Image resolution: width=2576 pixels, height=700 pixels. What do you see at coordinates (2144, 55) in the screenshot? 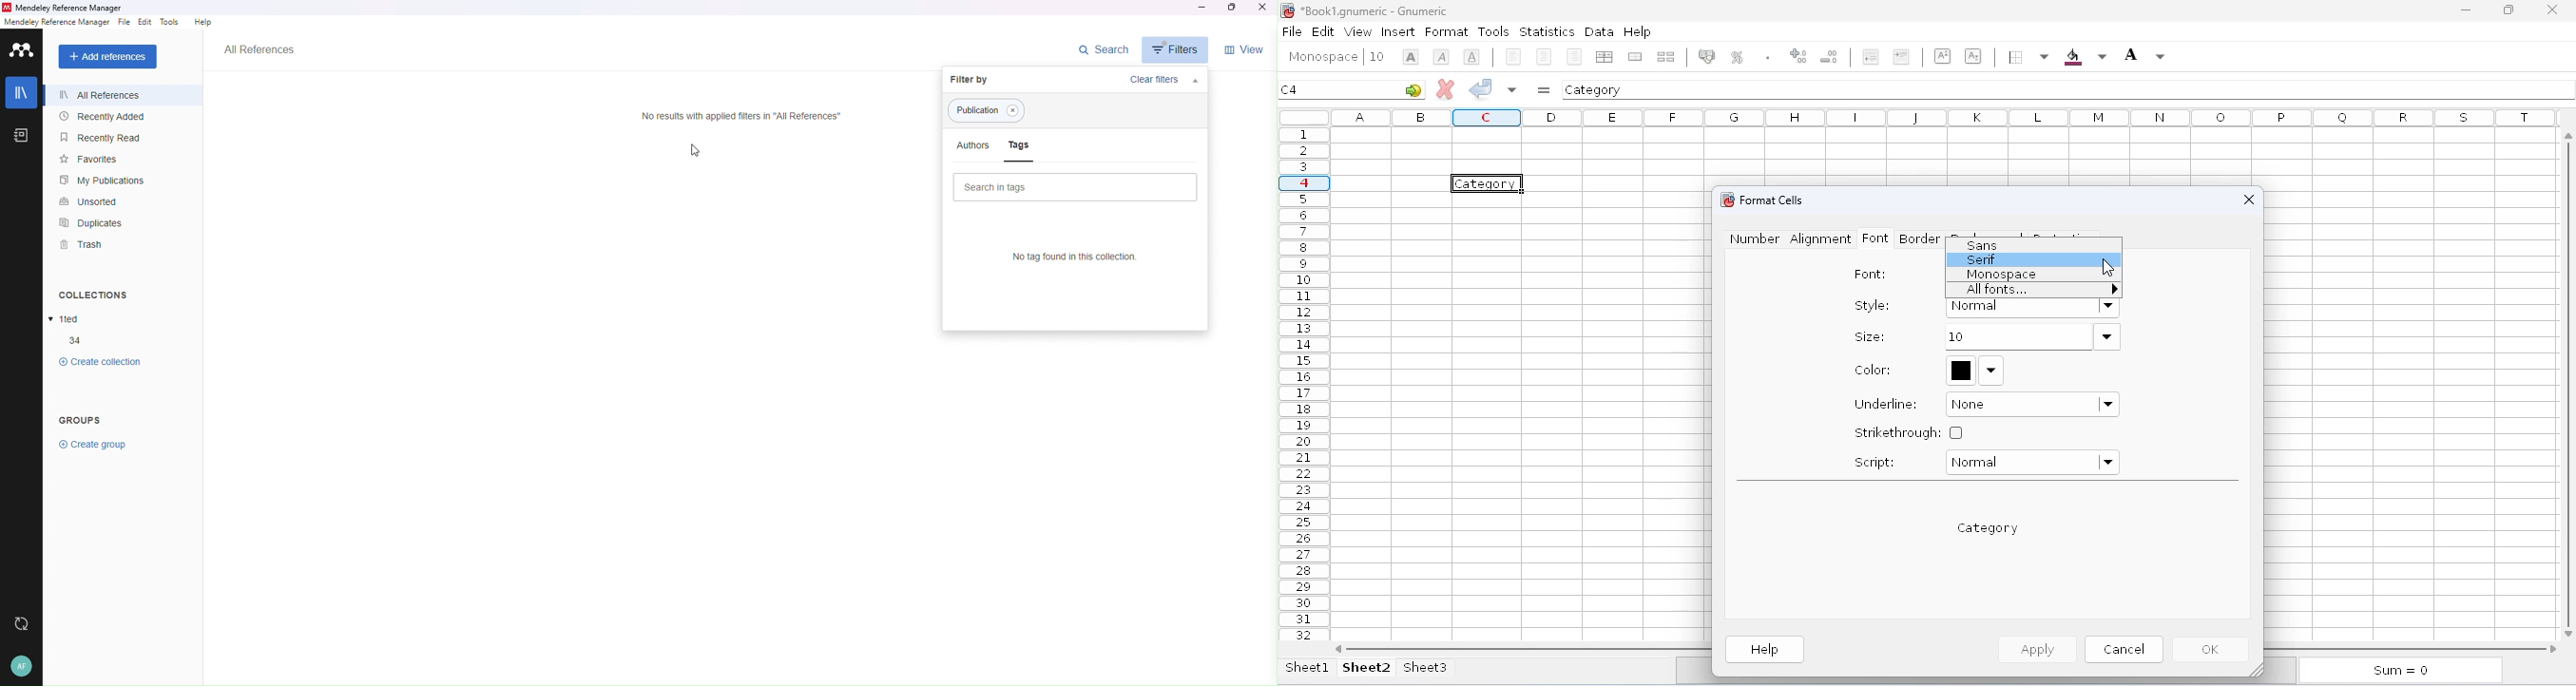
I see `foreground` at bounding box center [2144, 55].